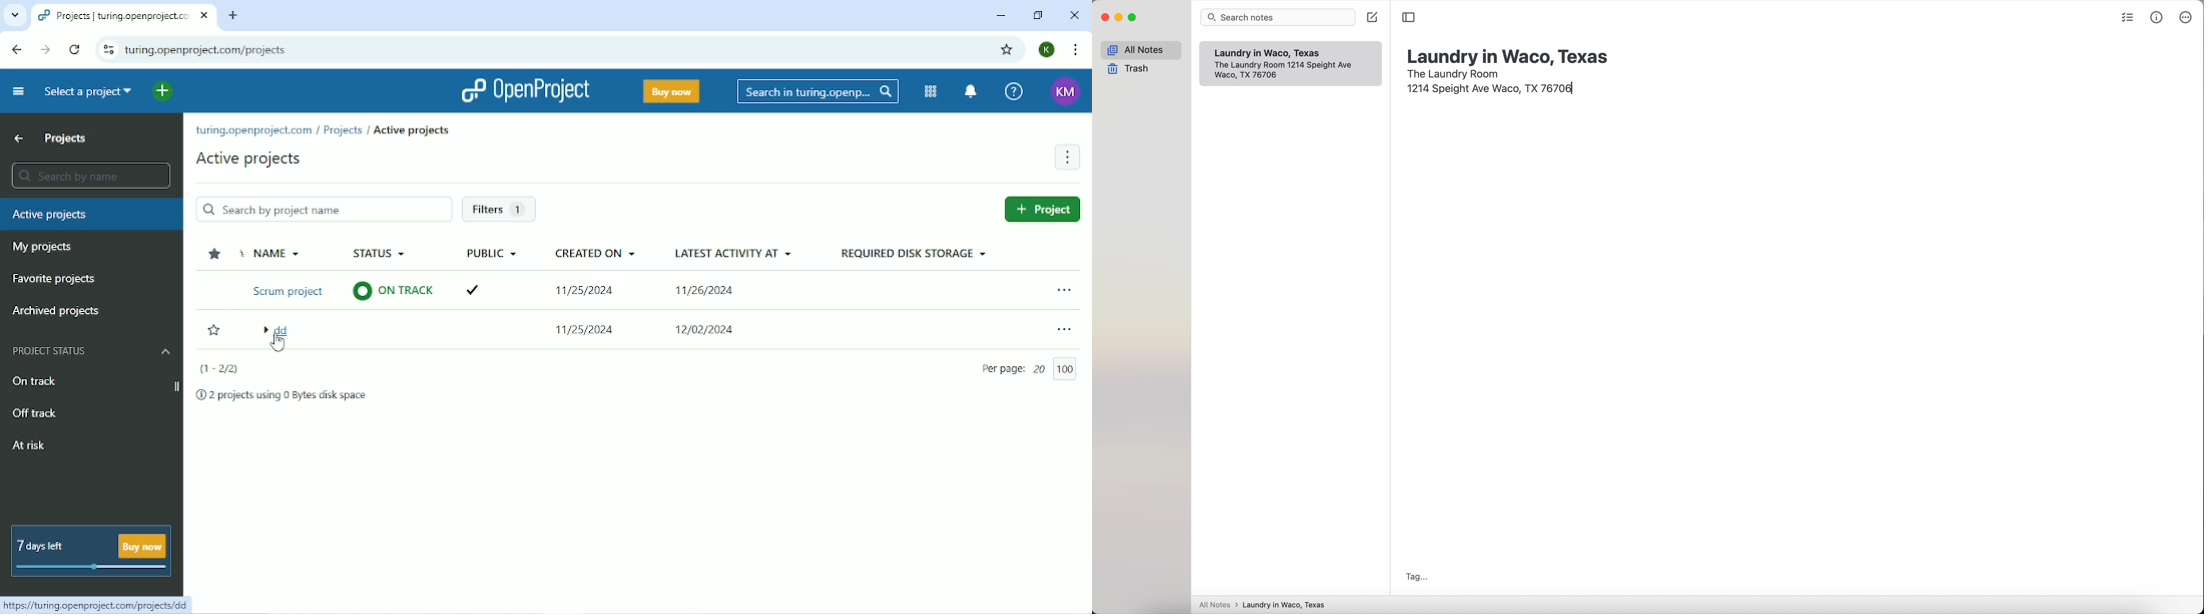 This screenshot has height=616, width=2212. I want to click on Close, so click(1072, 15).